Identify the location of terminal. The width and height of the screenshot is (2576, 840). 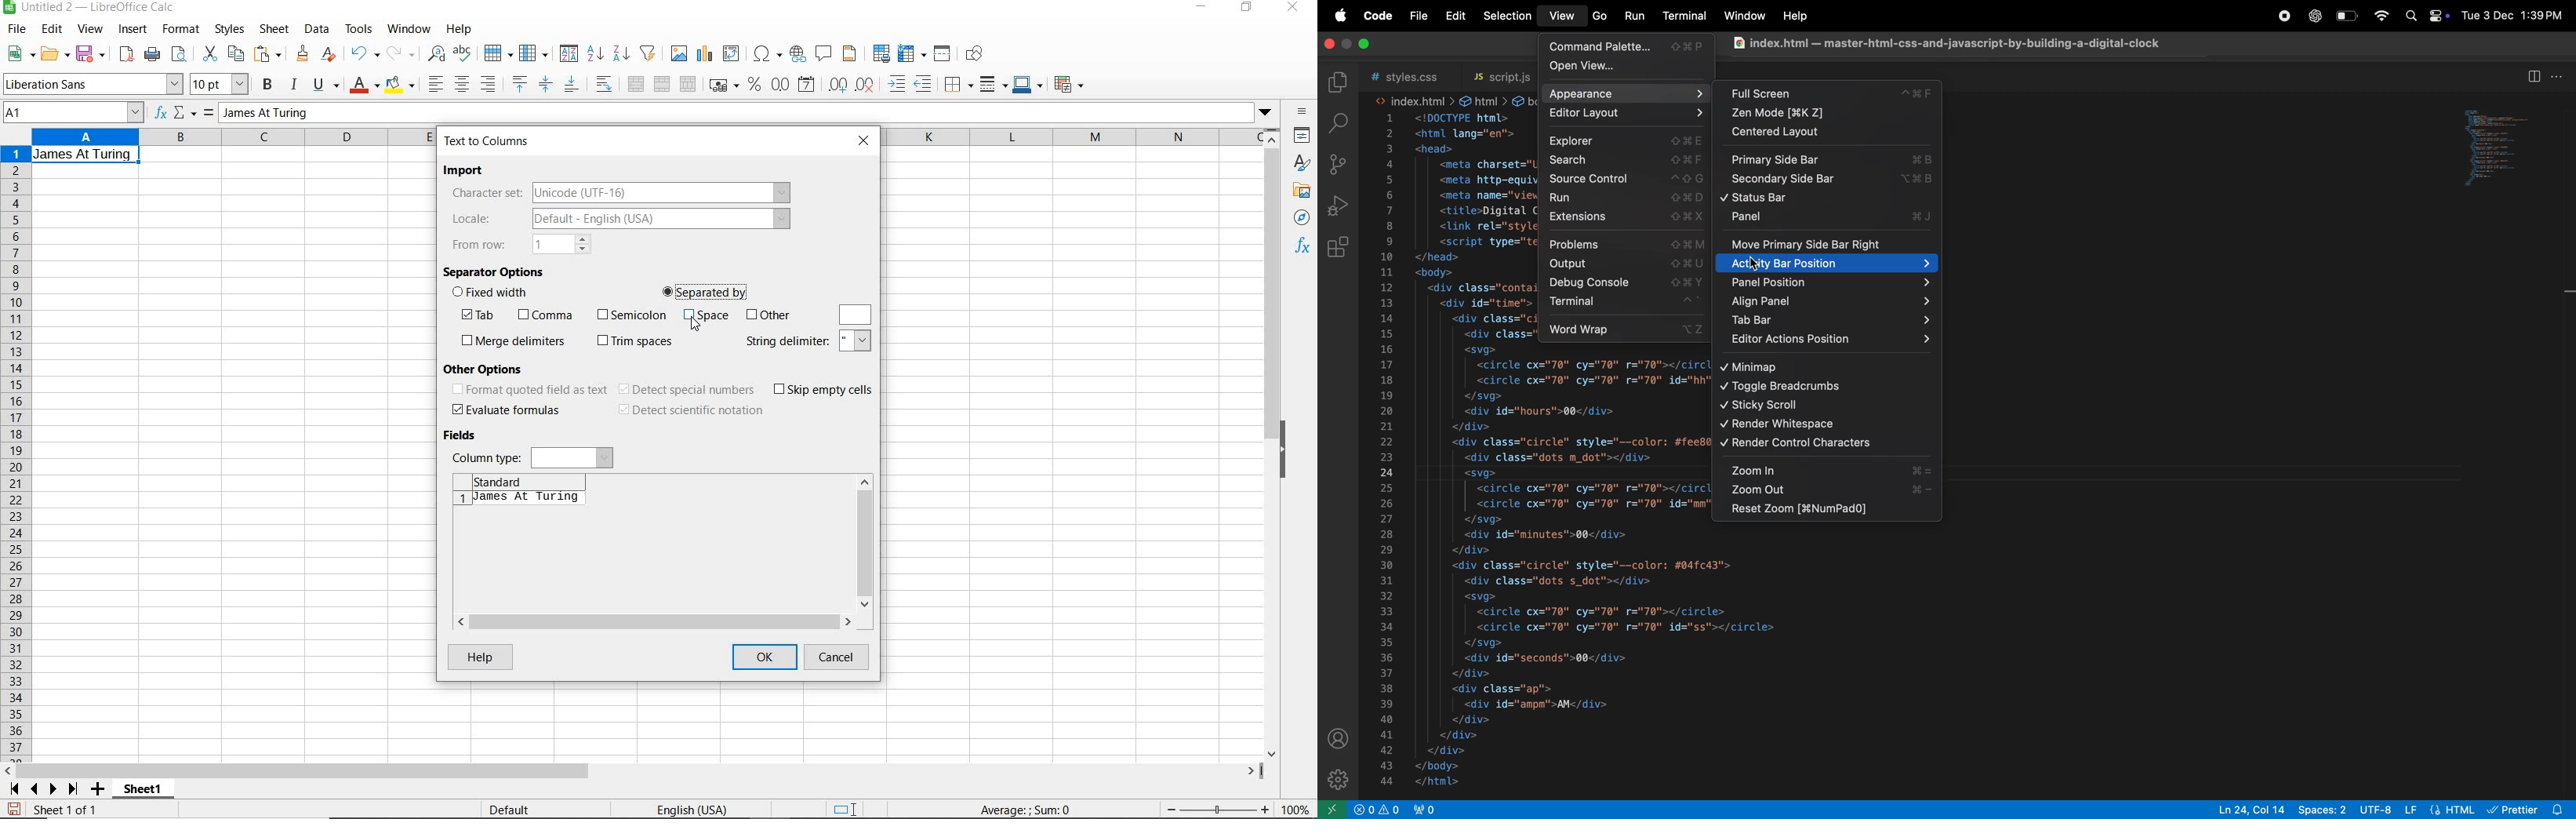
(1683, 15).